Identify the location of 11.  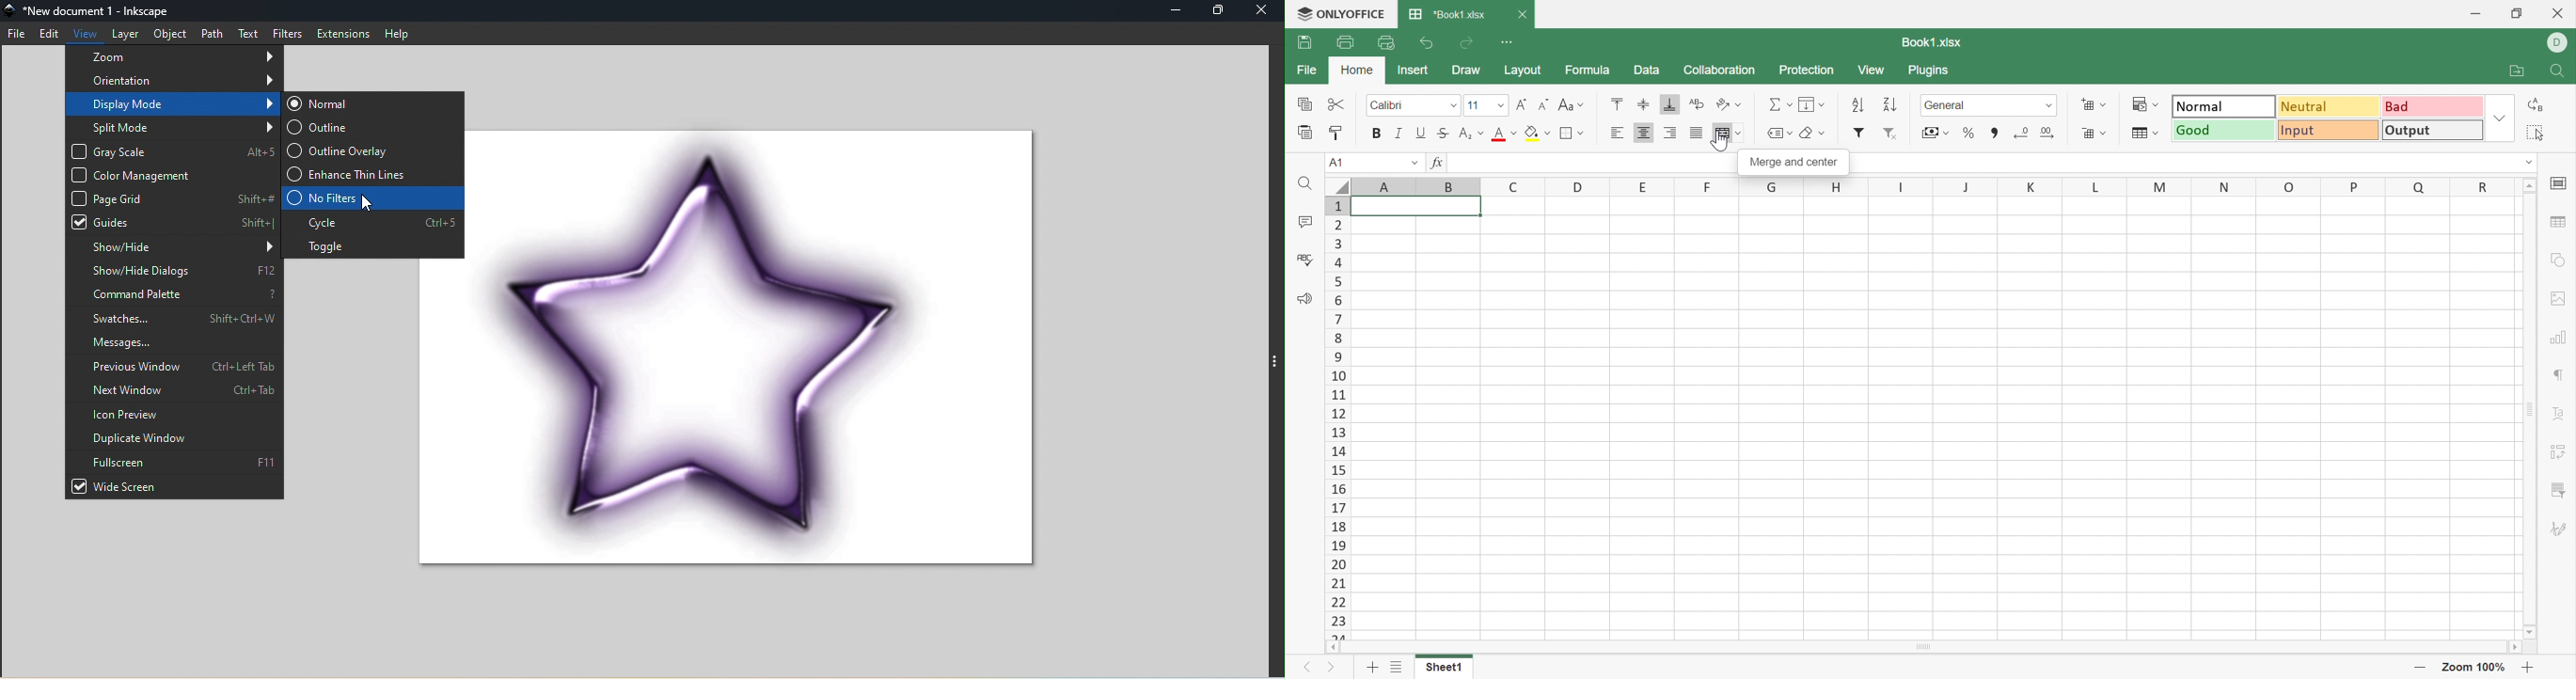
(1475, 106).